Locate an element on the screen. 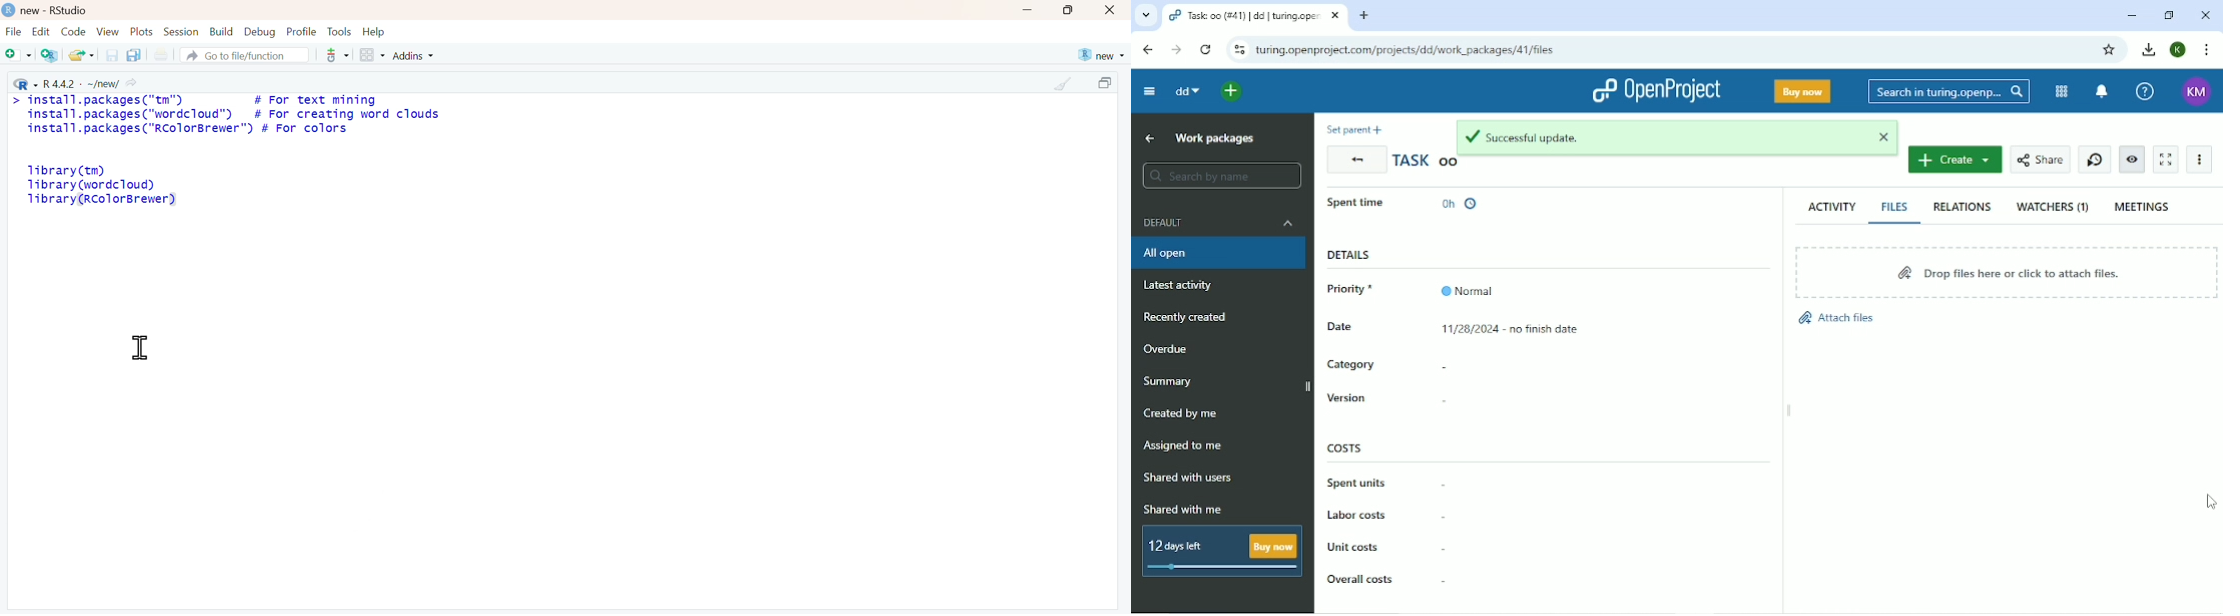 This screenshot has width=2240, height=616. Search is located at coordinates (1949, 91).